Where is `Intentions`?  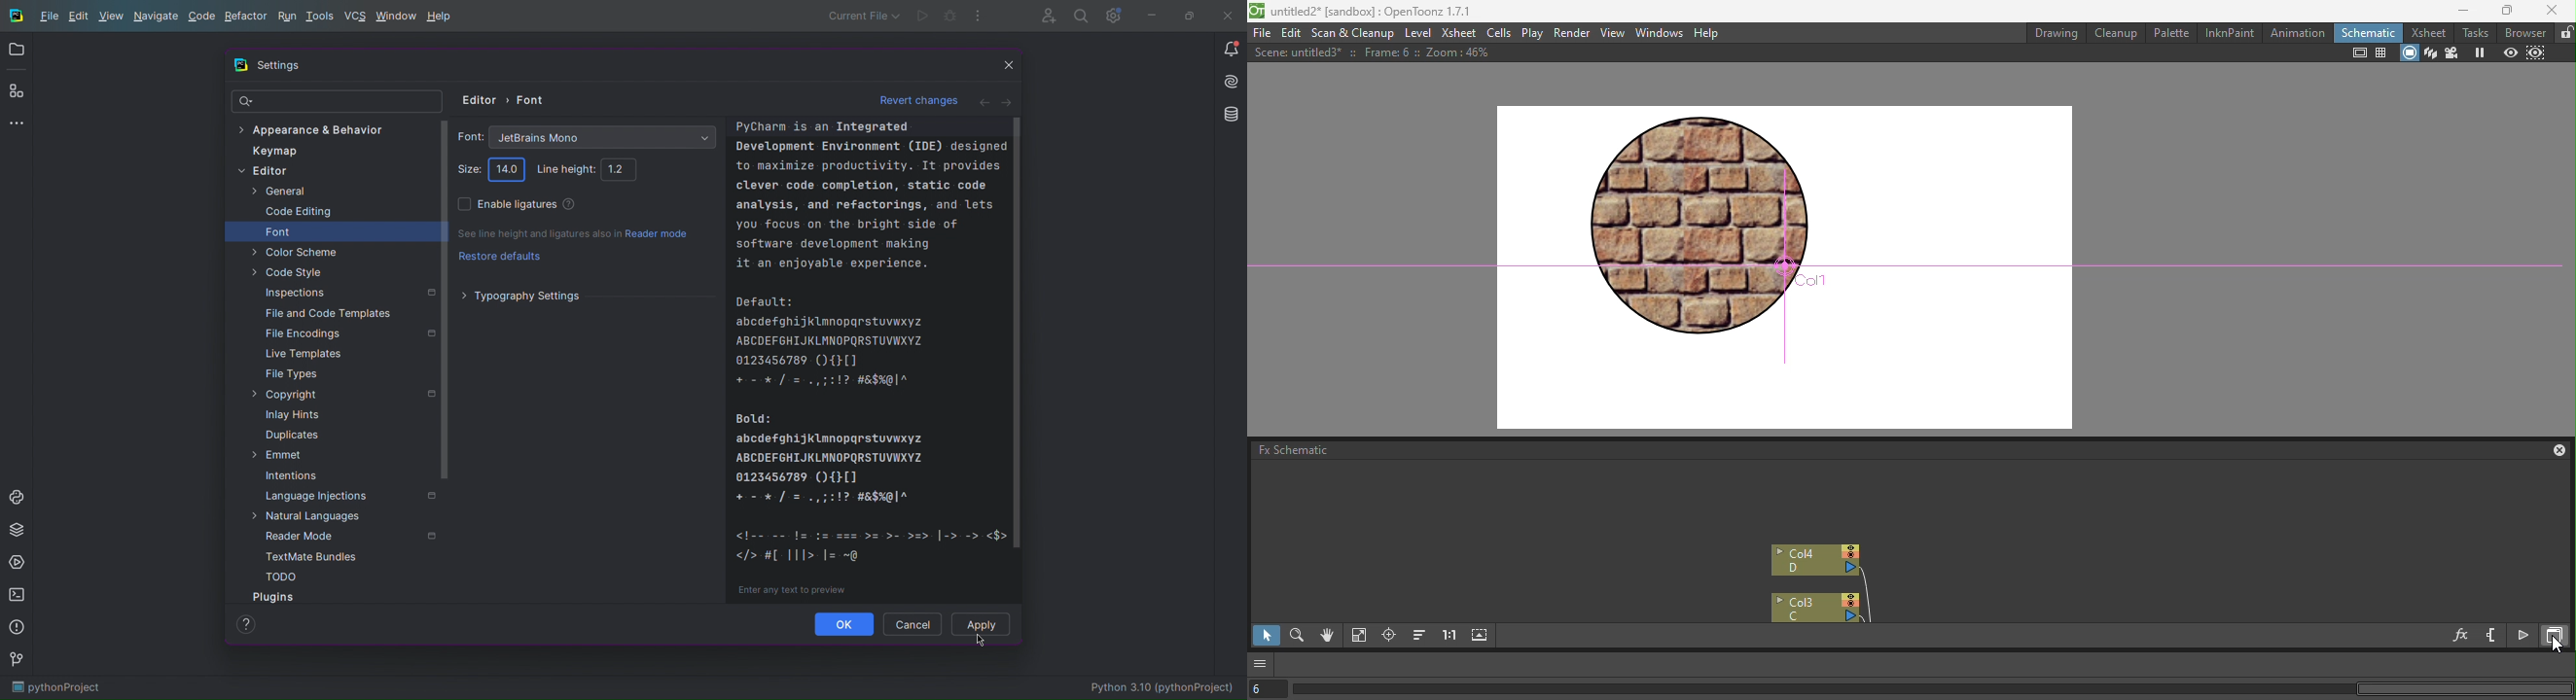 Intentions is located at coordinates (291, 476).